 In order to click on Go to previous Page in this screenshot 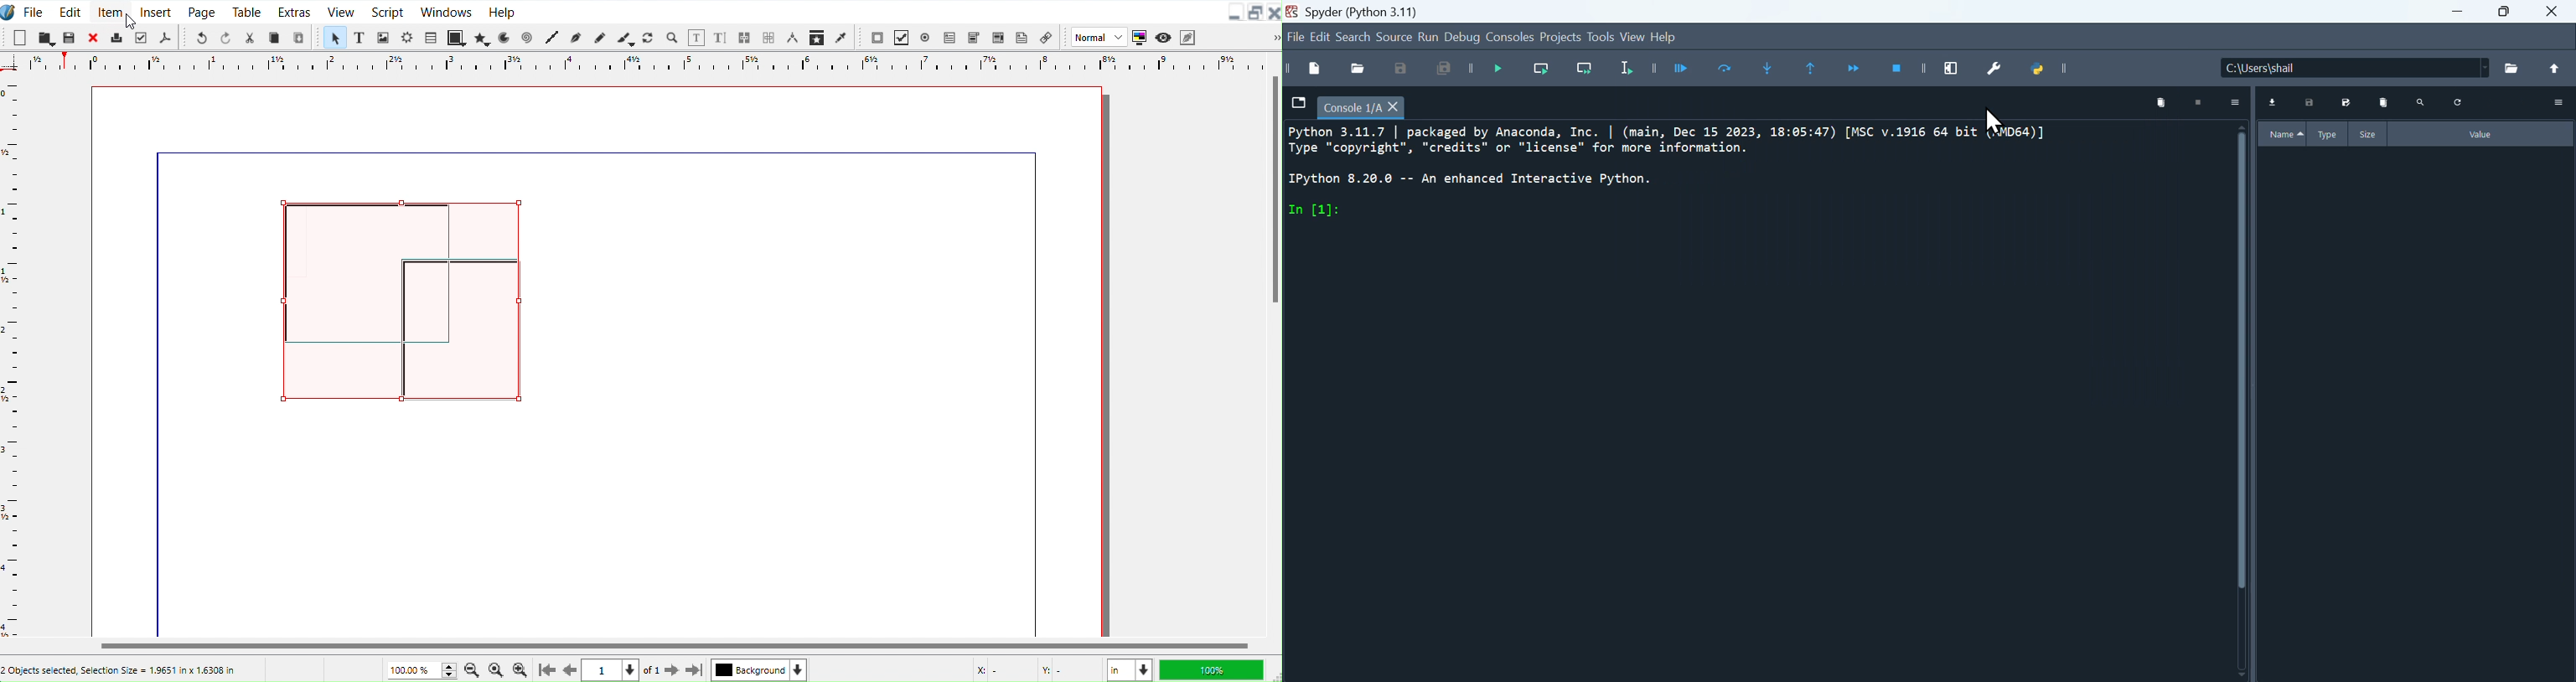, I will do `click(571, 670)`.